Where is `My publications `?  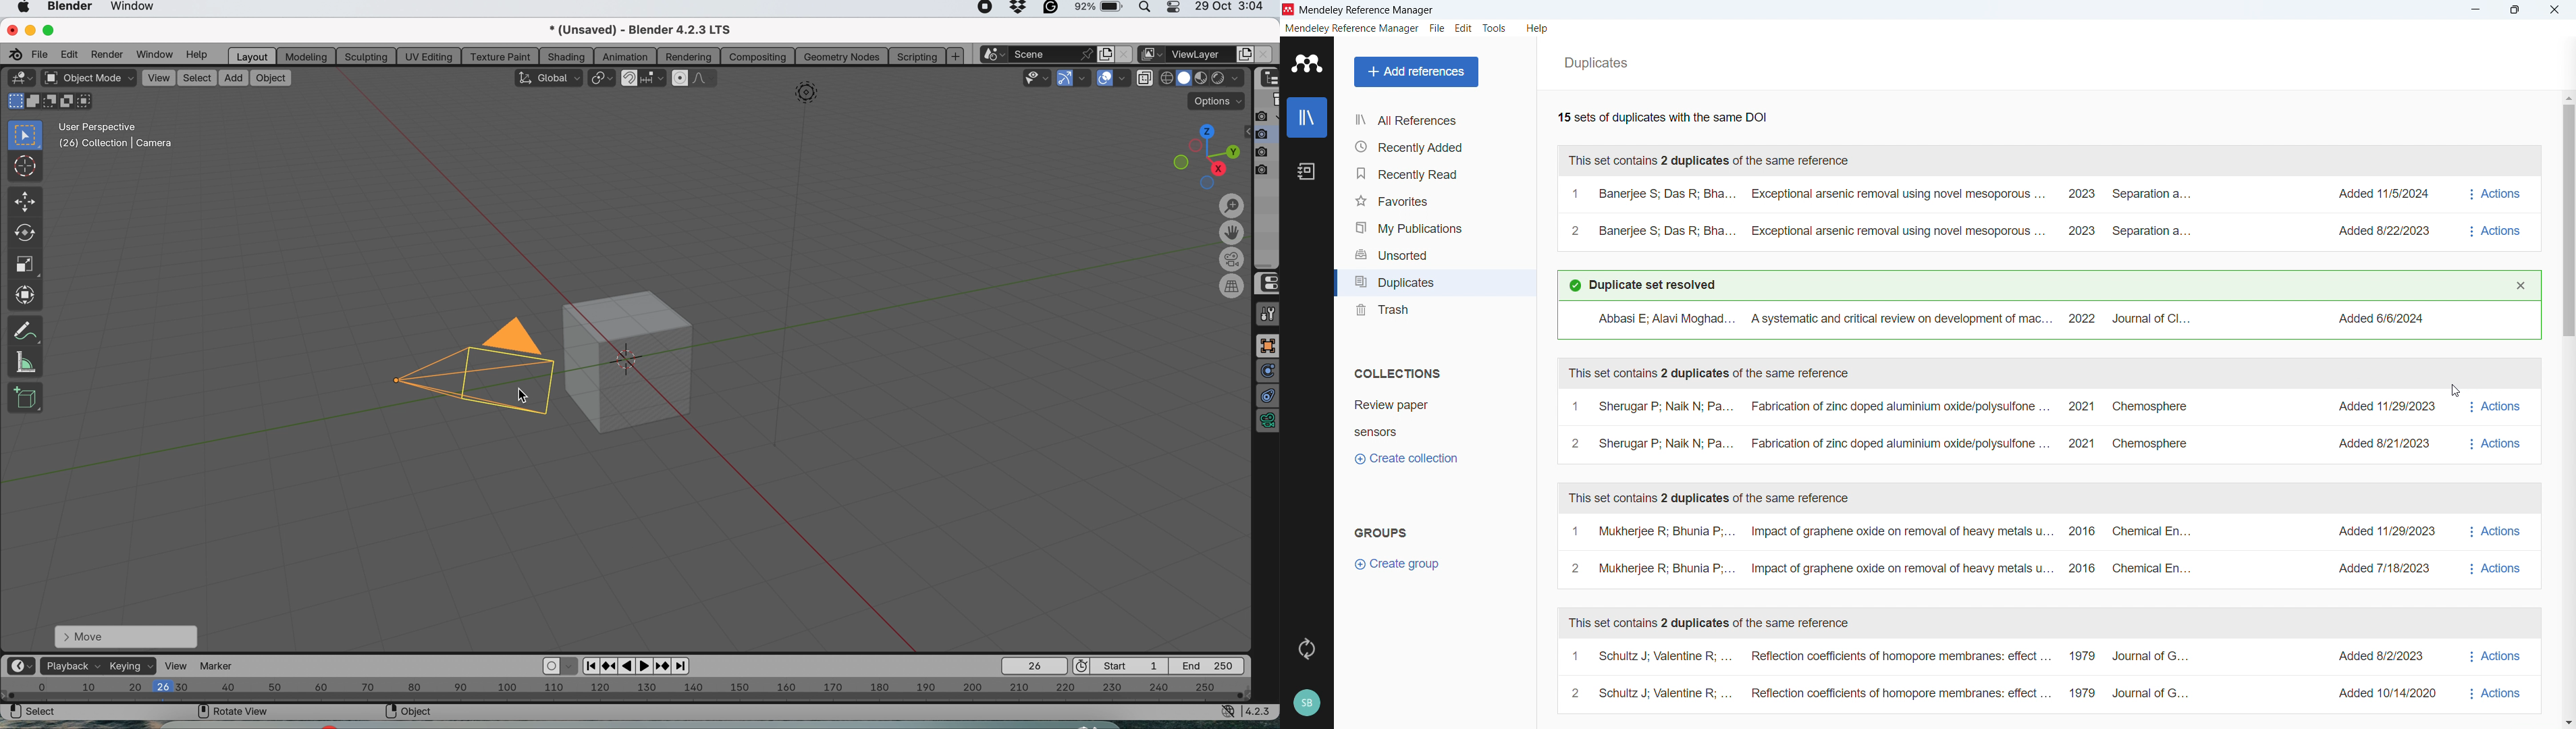
My publications  is located at coordinates (1434, 226).